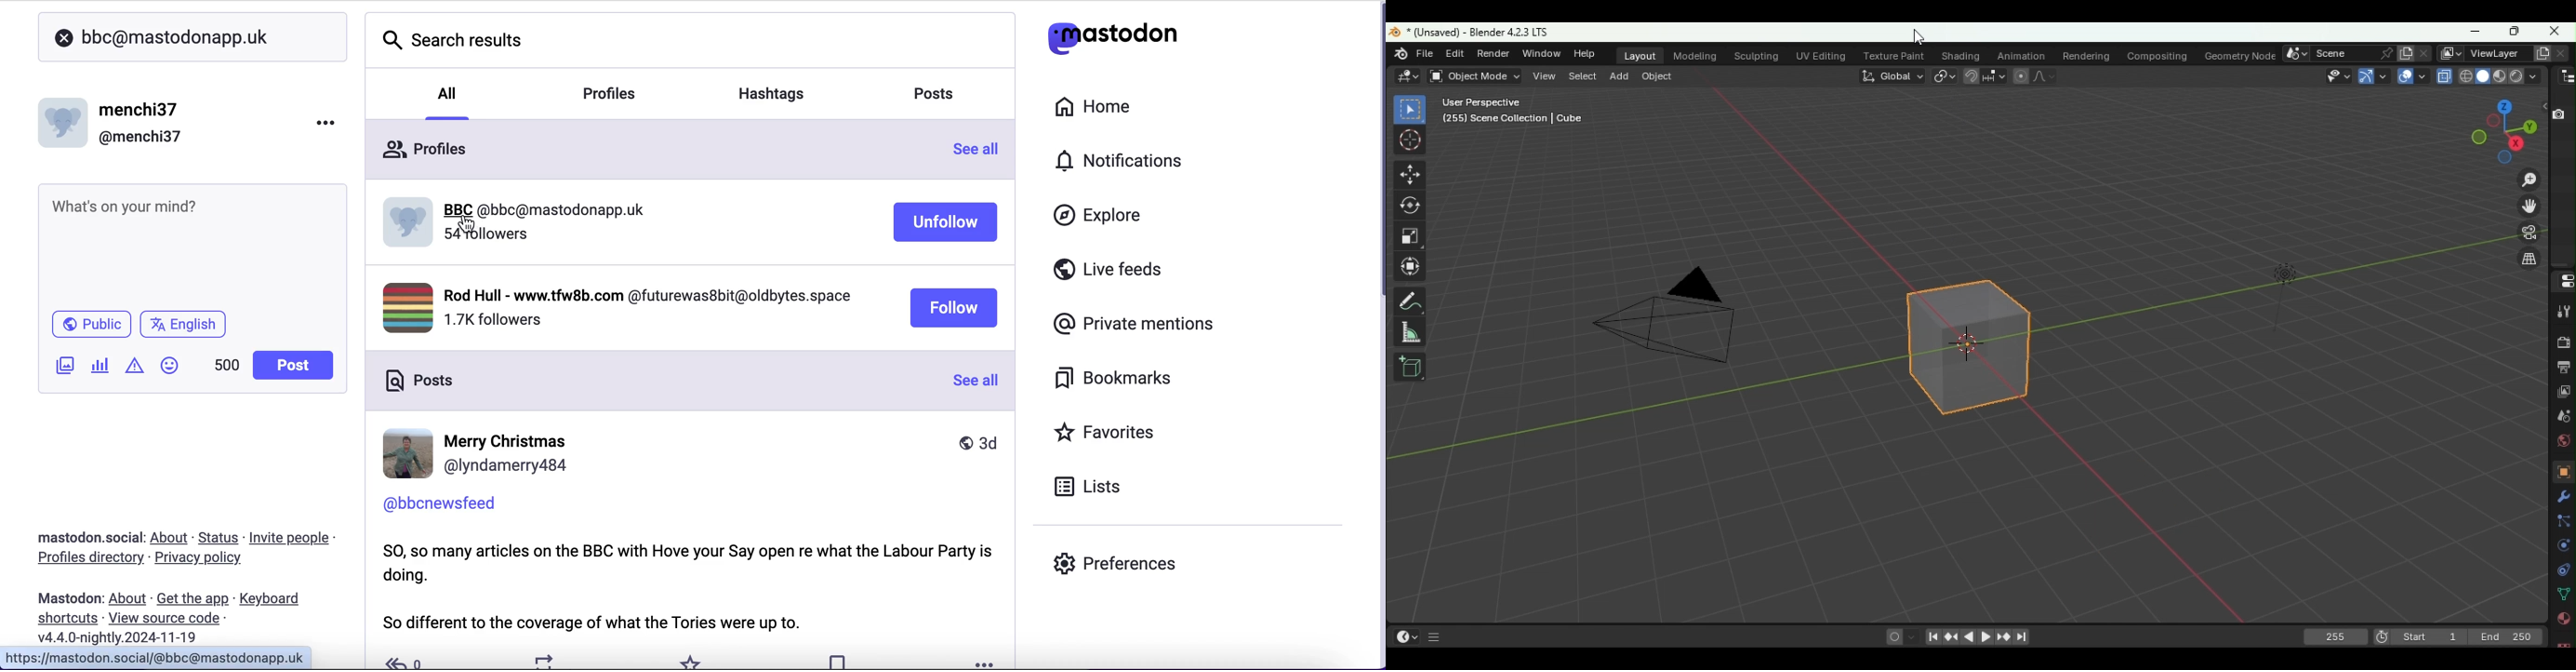 The width and height of the screenshot is (2576, 672). I want to click on Object, so click(2563, 472).